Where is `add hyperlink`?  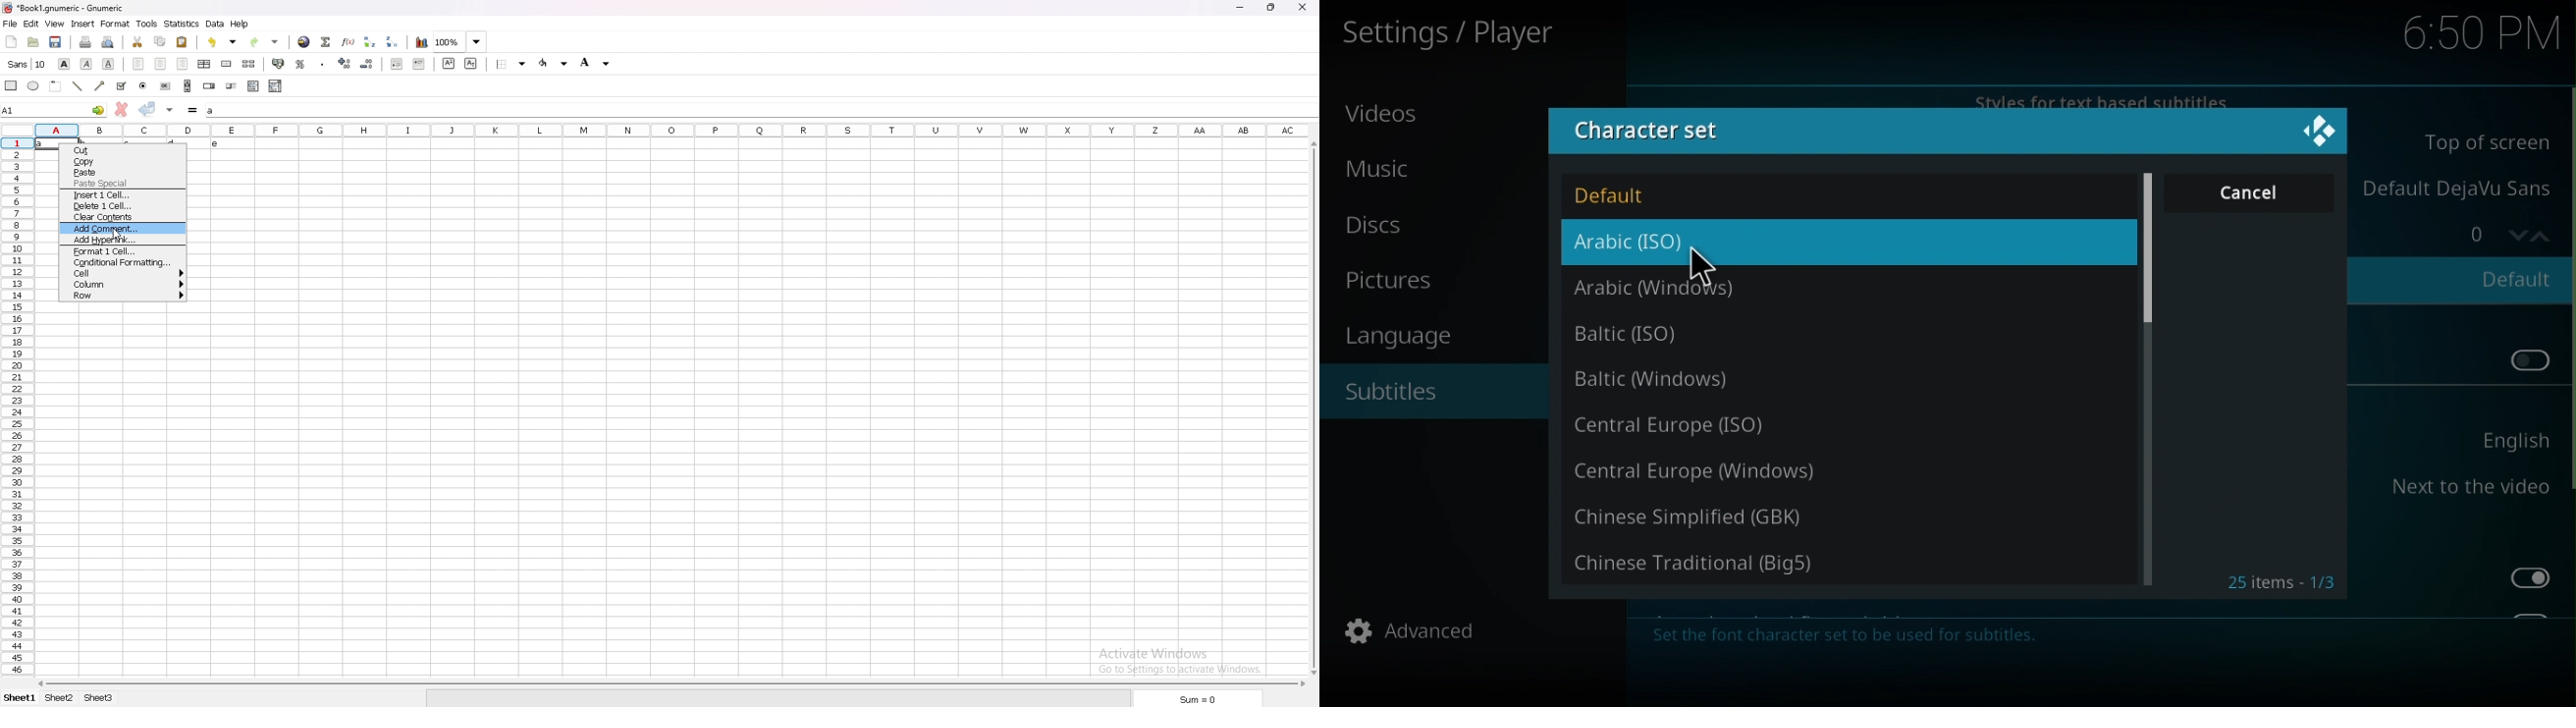
add hyperlink is located at coordinates (124, 240).